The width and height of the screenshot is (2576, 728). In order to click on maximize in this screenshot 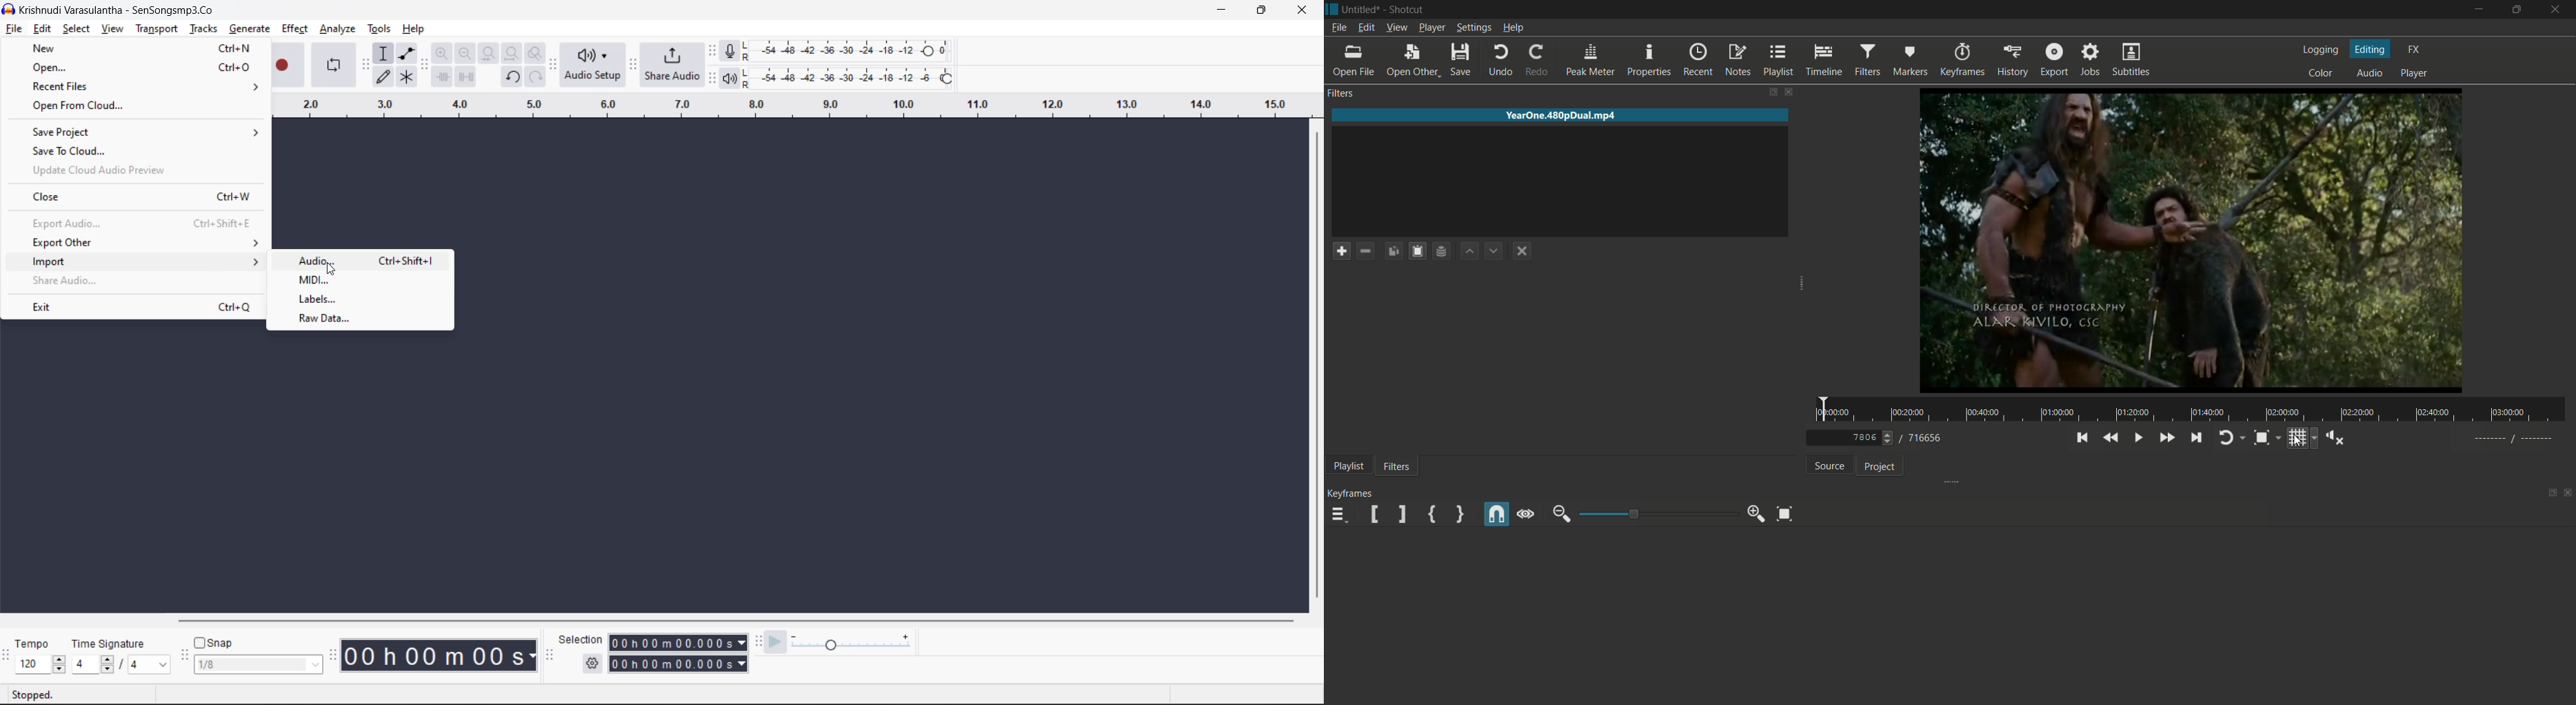, I will do `click(1258, 10)`.